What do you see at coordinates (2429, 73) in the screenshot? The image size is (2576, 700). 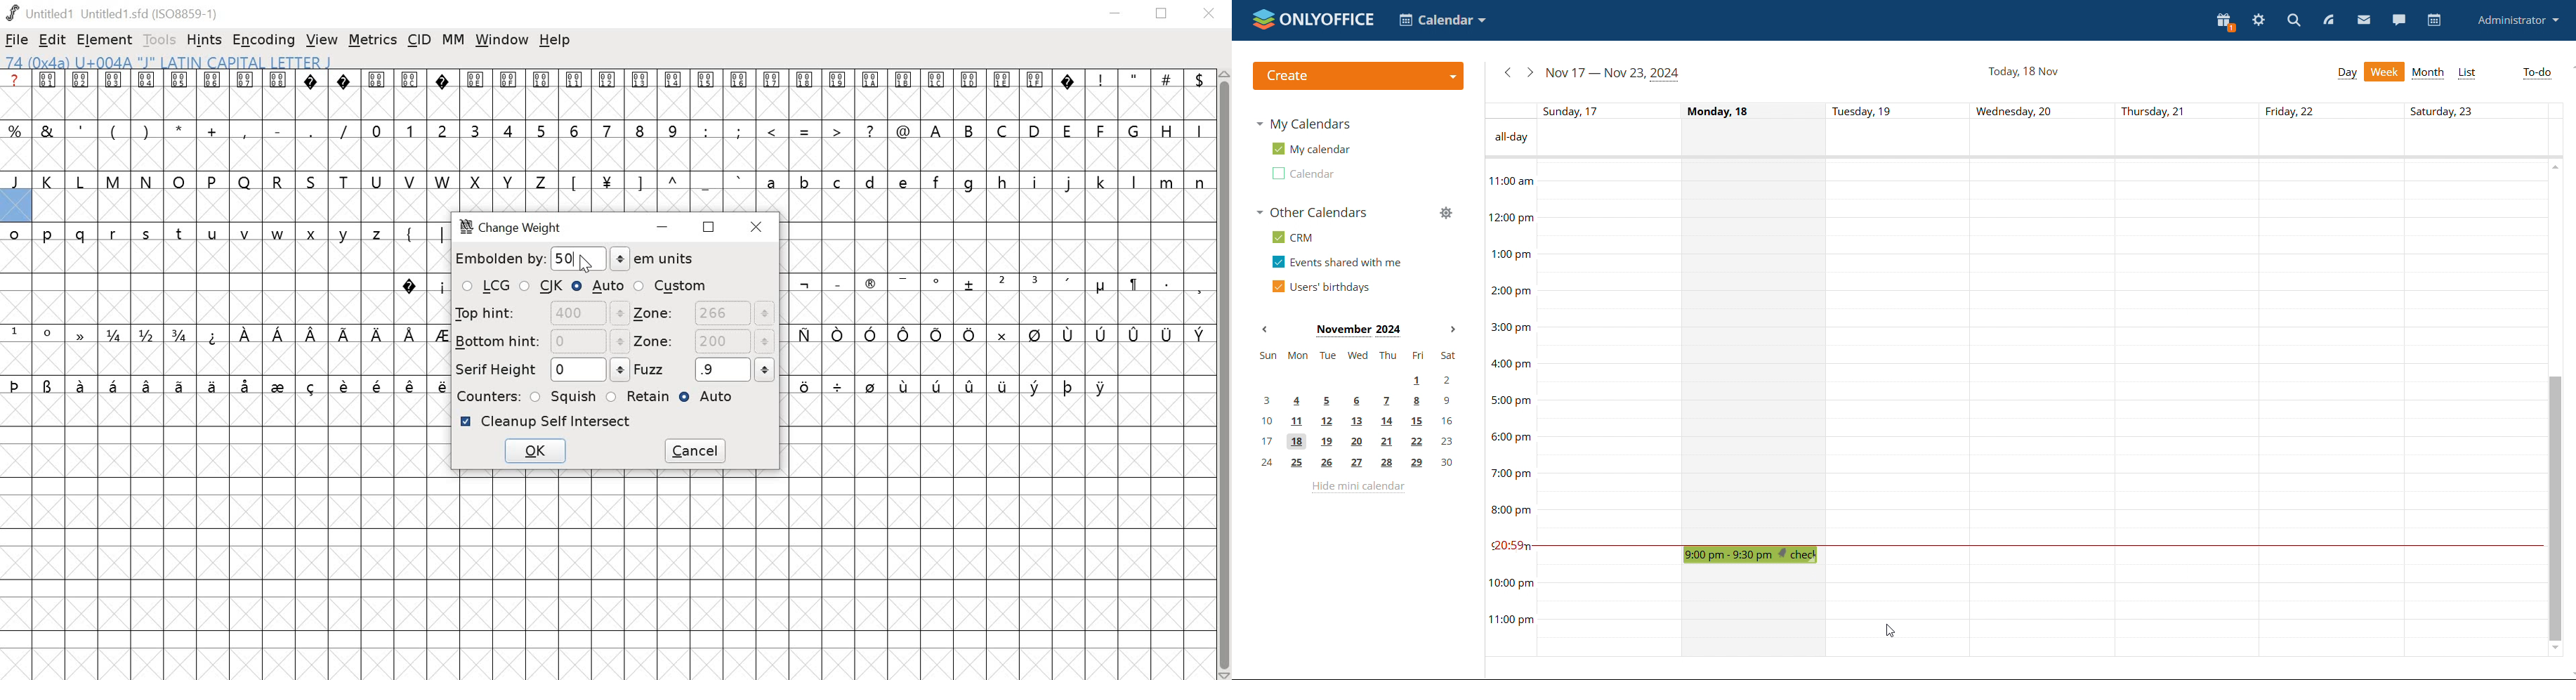 I see `month` at bounding box center [2429, 73].